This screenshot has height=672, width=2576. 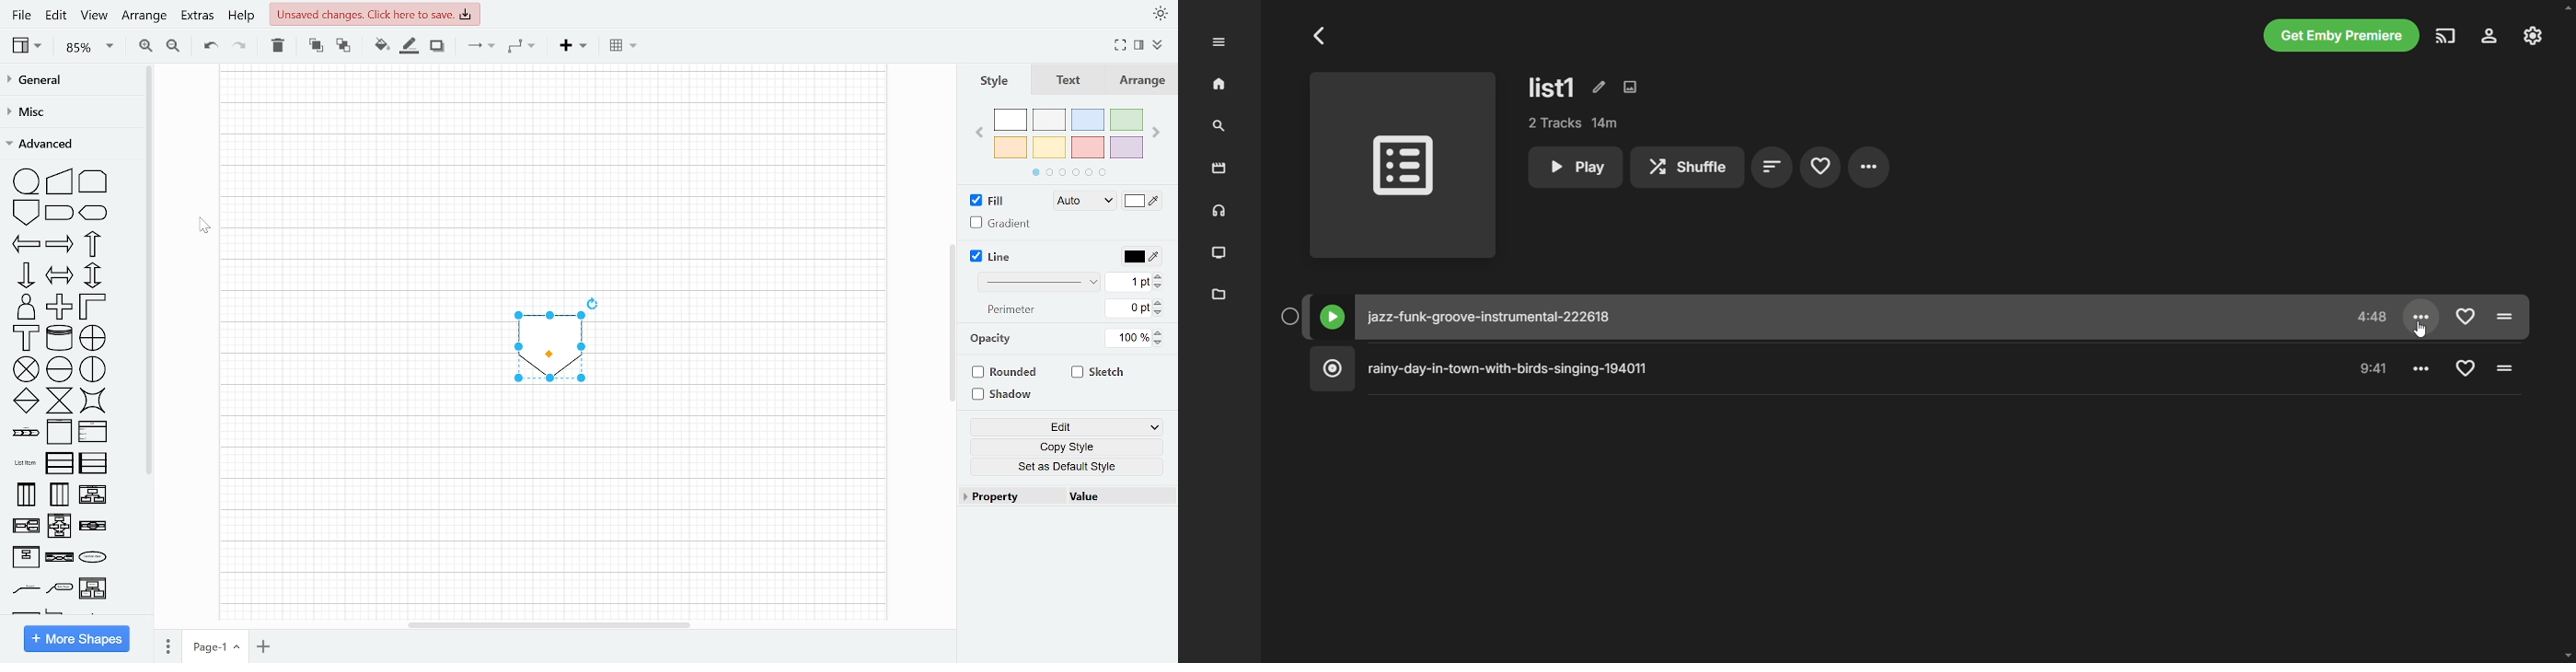 I want to click on blue, so click(x=1089, y=121).